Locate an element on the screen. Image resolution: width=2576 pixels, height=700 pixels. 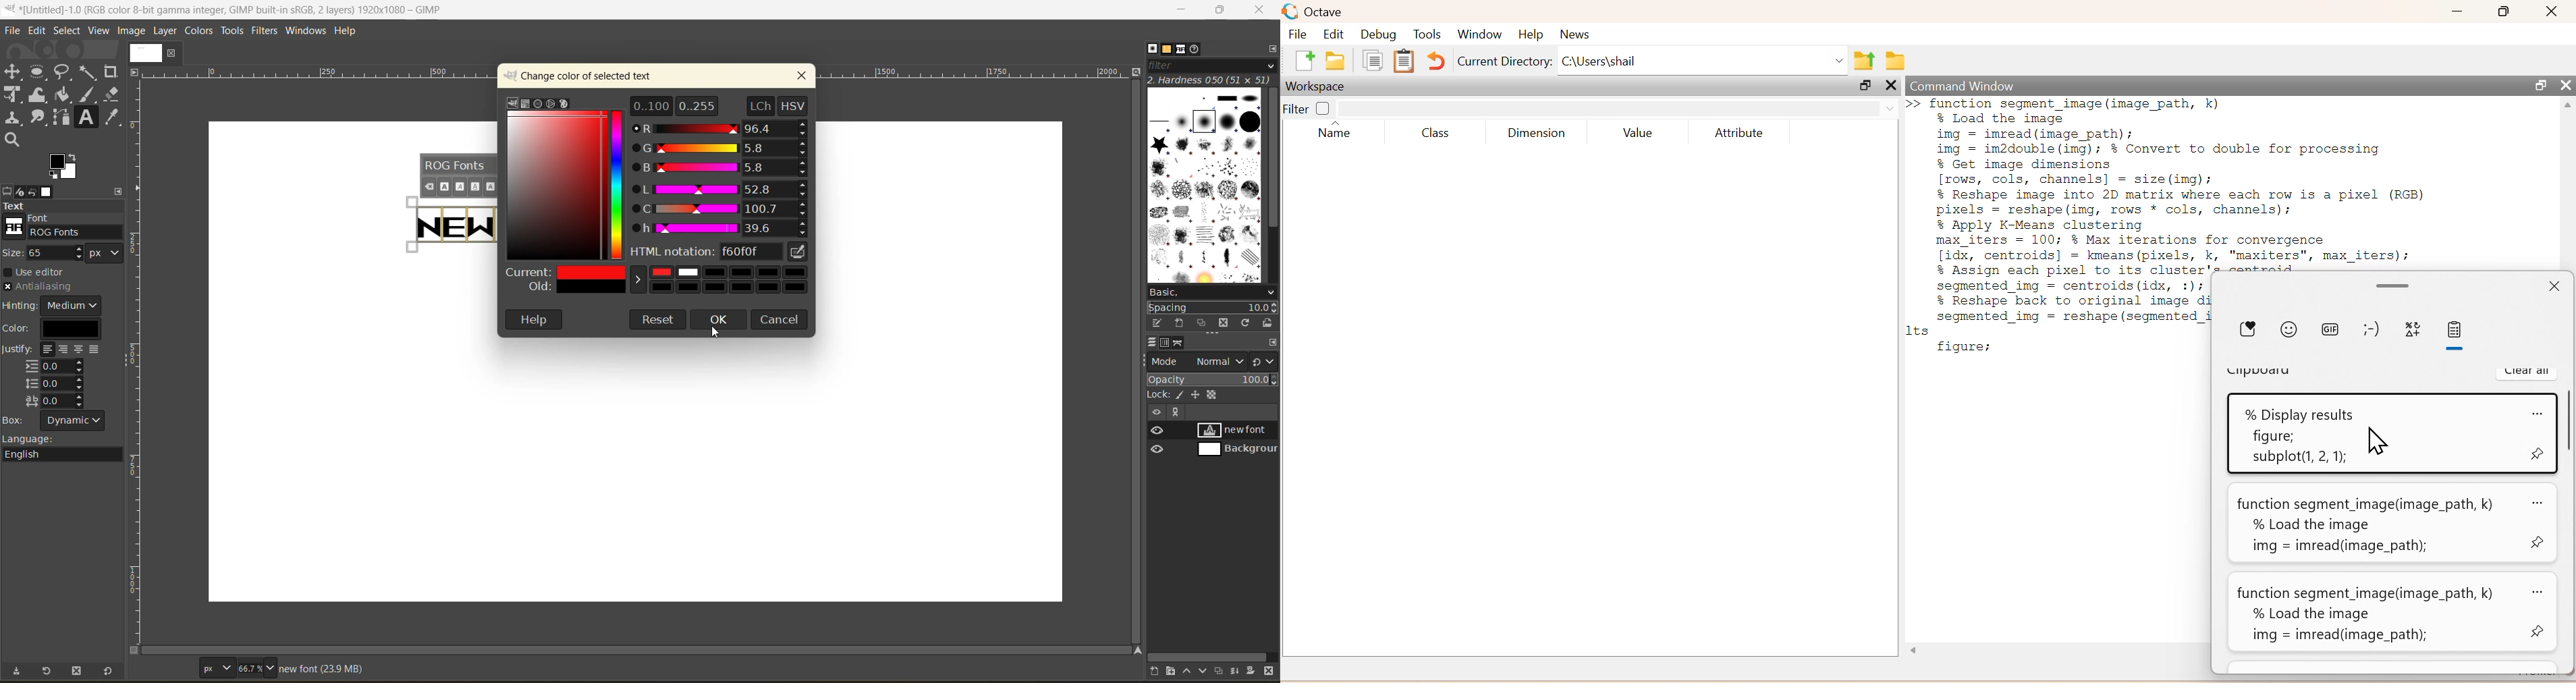
Close is located at coordinates (2552, 285).